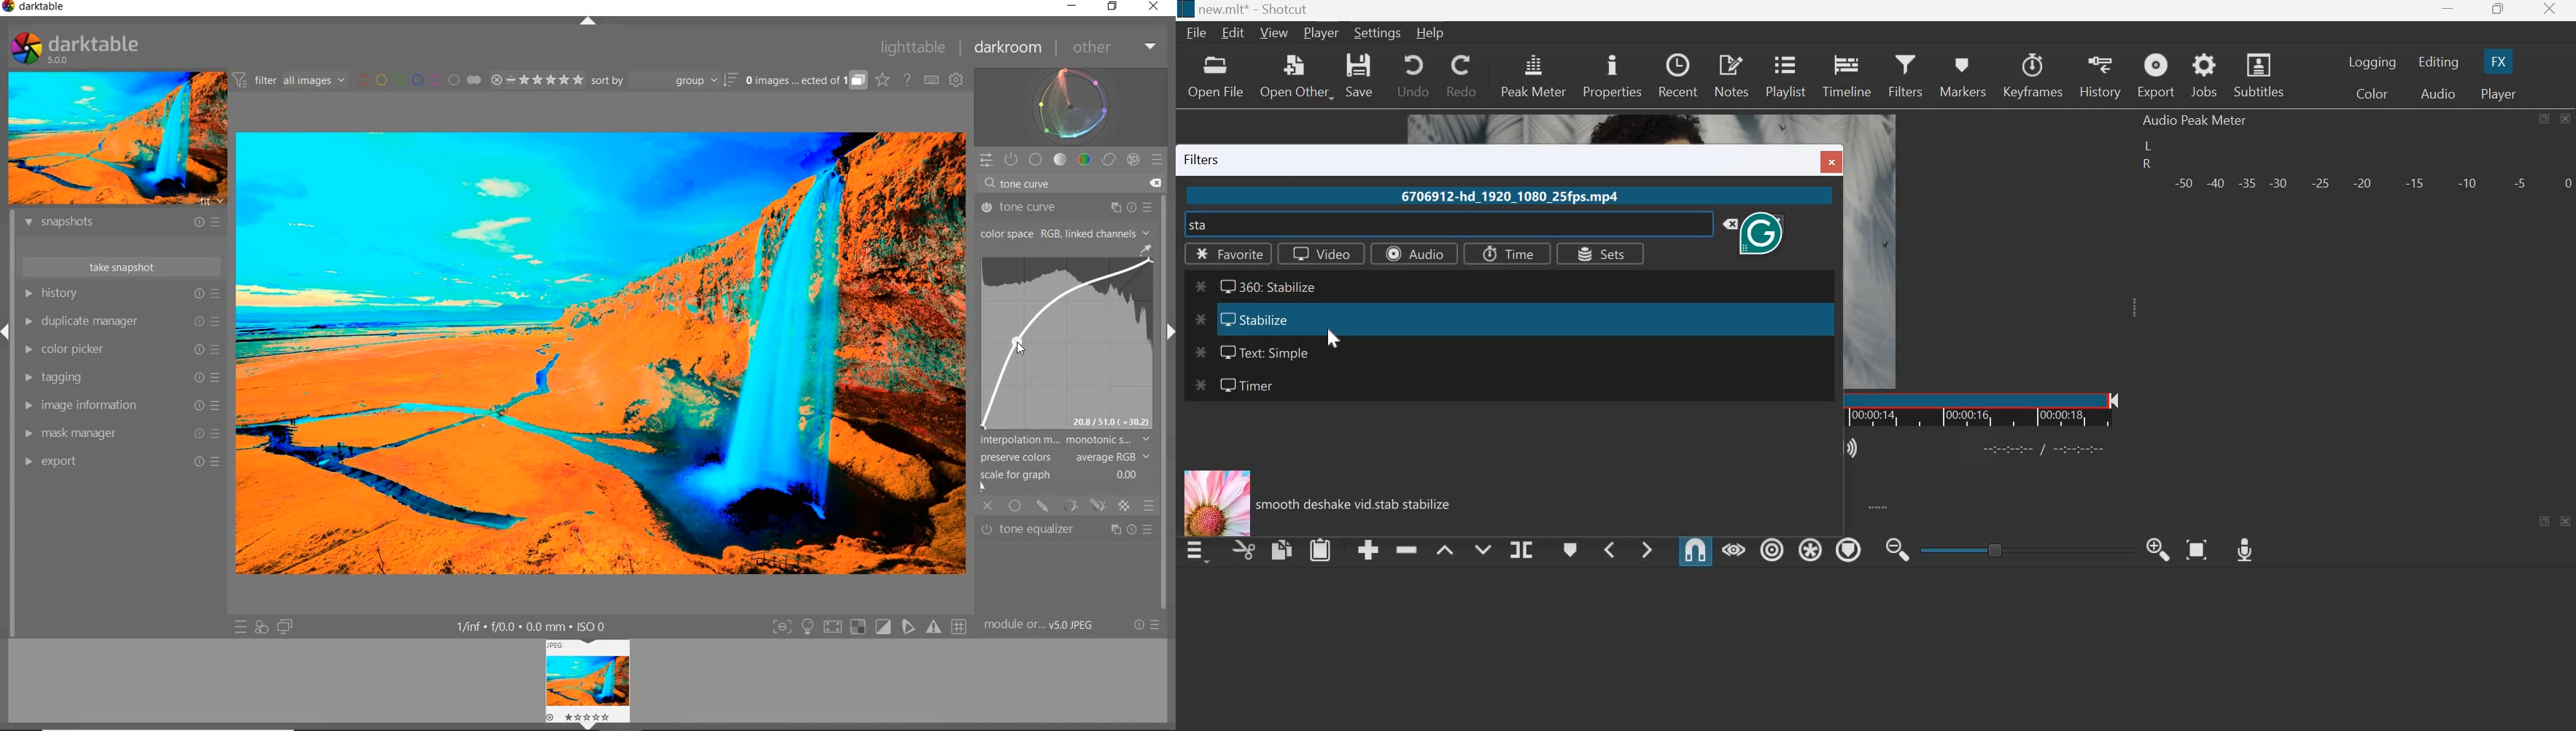 The height and width of the screenshot is (756, 2576). What do you see at coordinates (2499, 92) in the screenshot?
I see `Player` at bounding box center [2499, 92].